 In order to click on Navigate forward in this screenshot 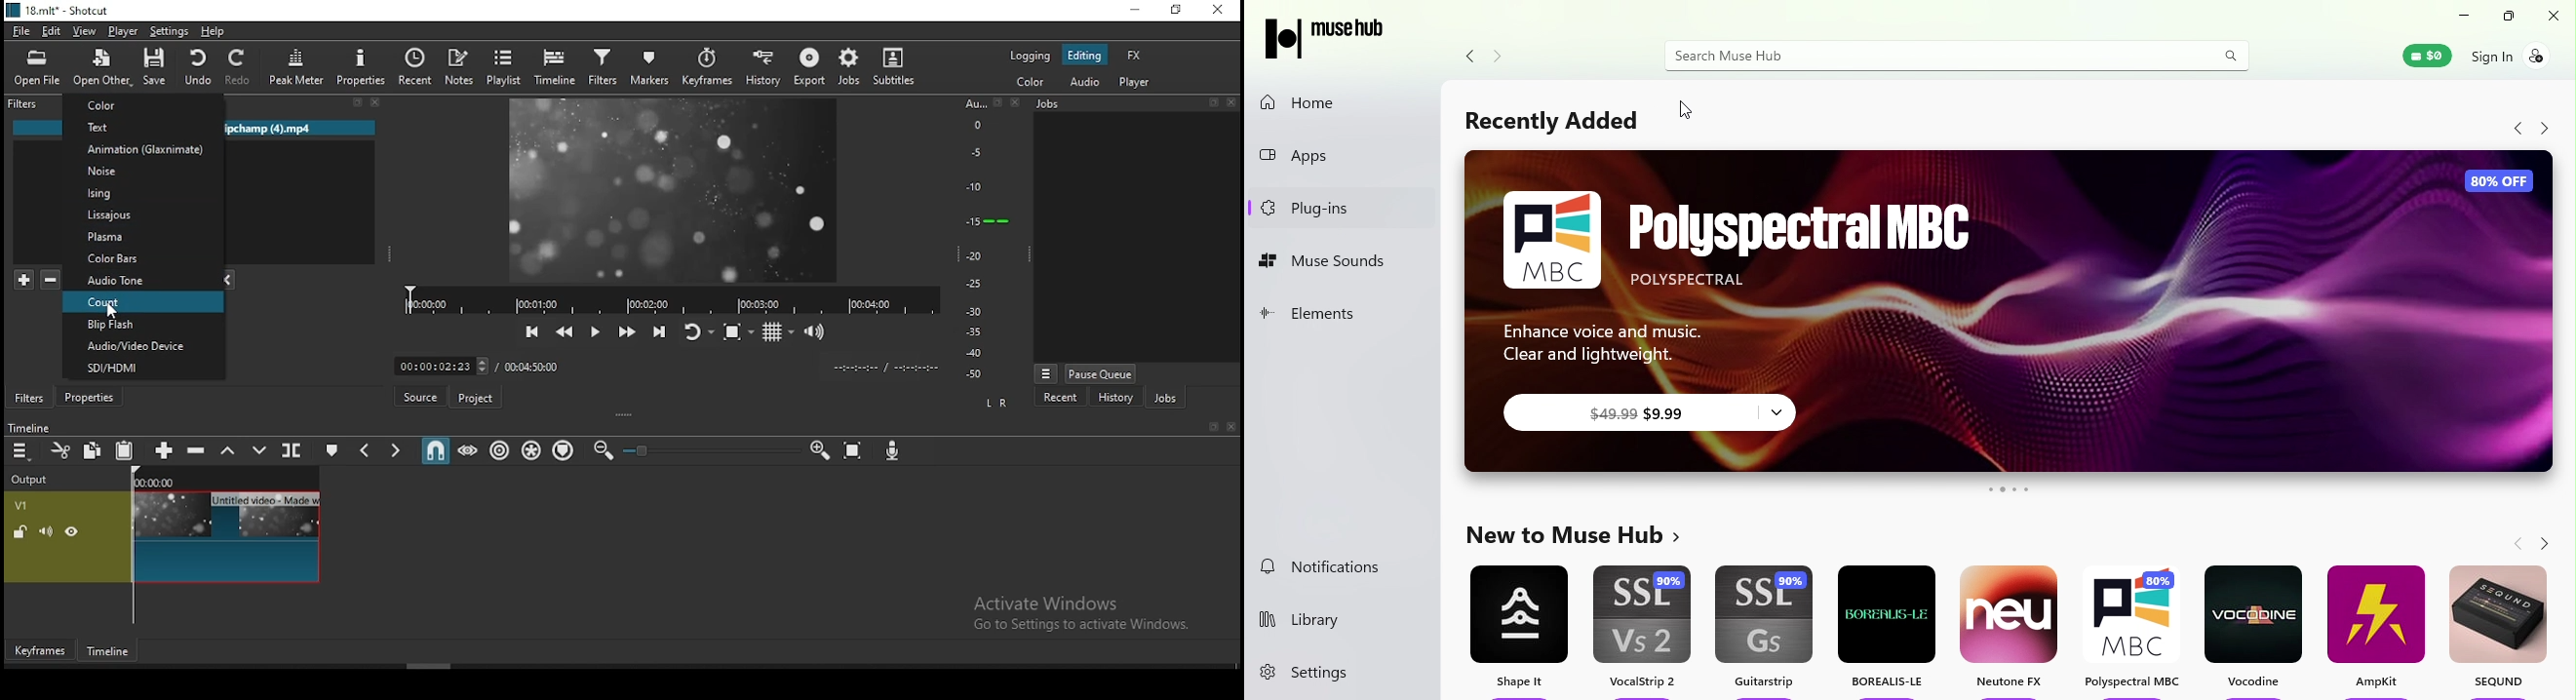, I will do `click(2545, 543)`.